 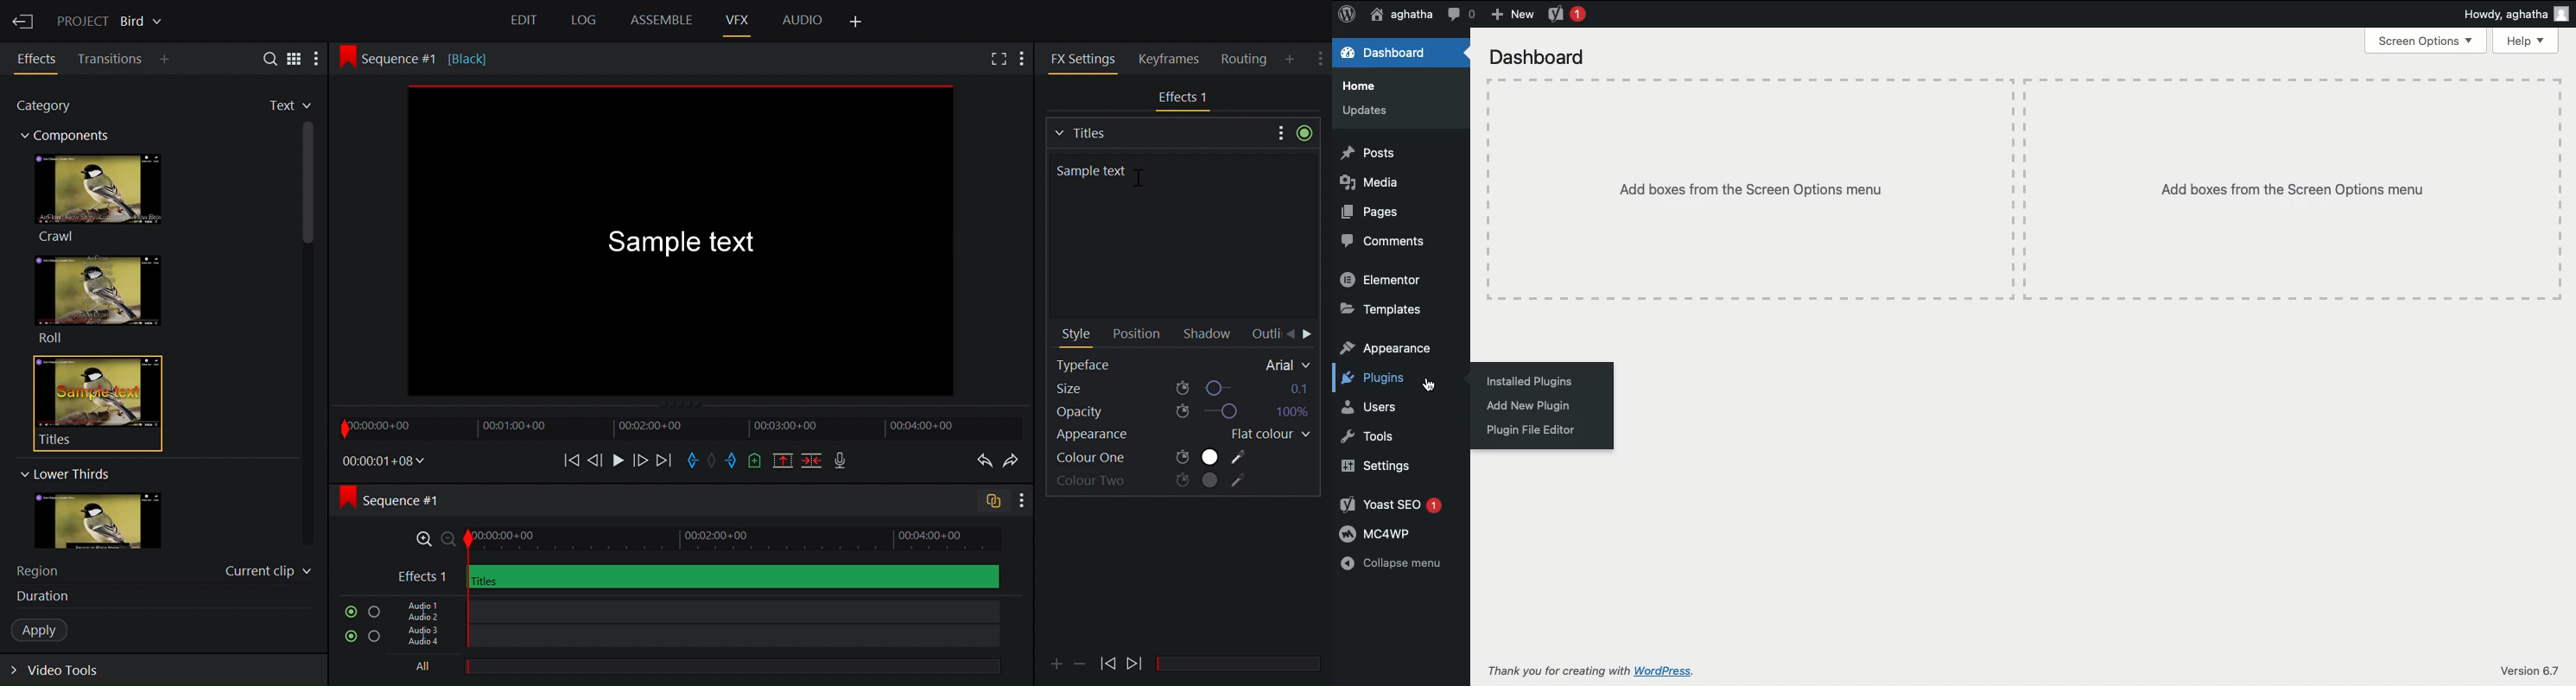 What do you see at coordinates (24, 19) in the screenshot?
I see `Exit Current Project` at bounding box center [24, 19].